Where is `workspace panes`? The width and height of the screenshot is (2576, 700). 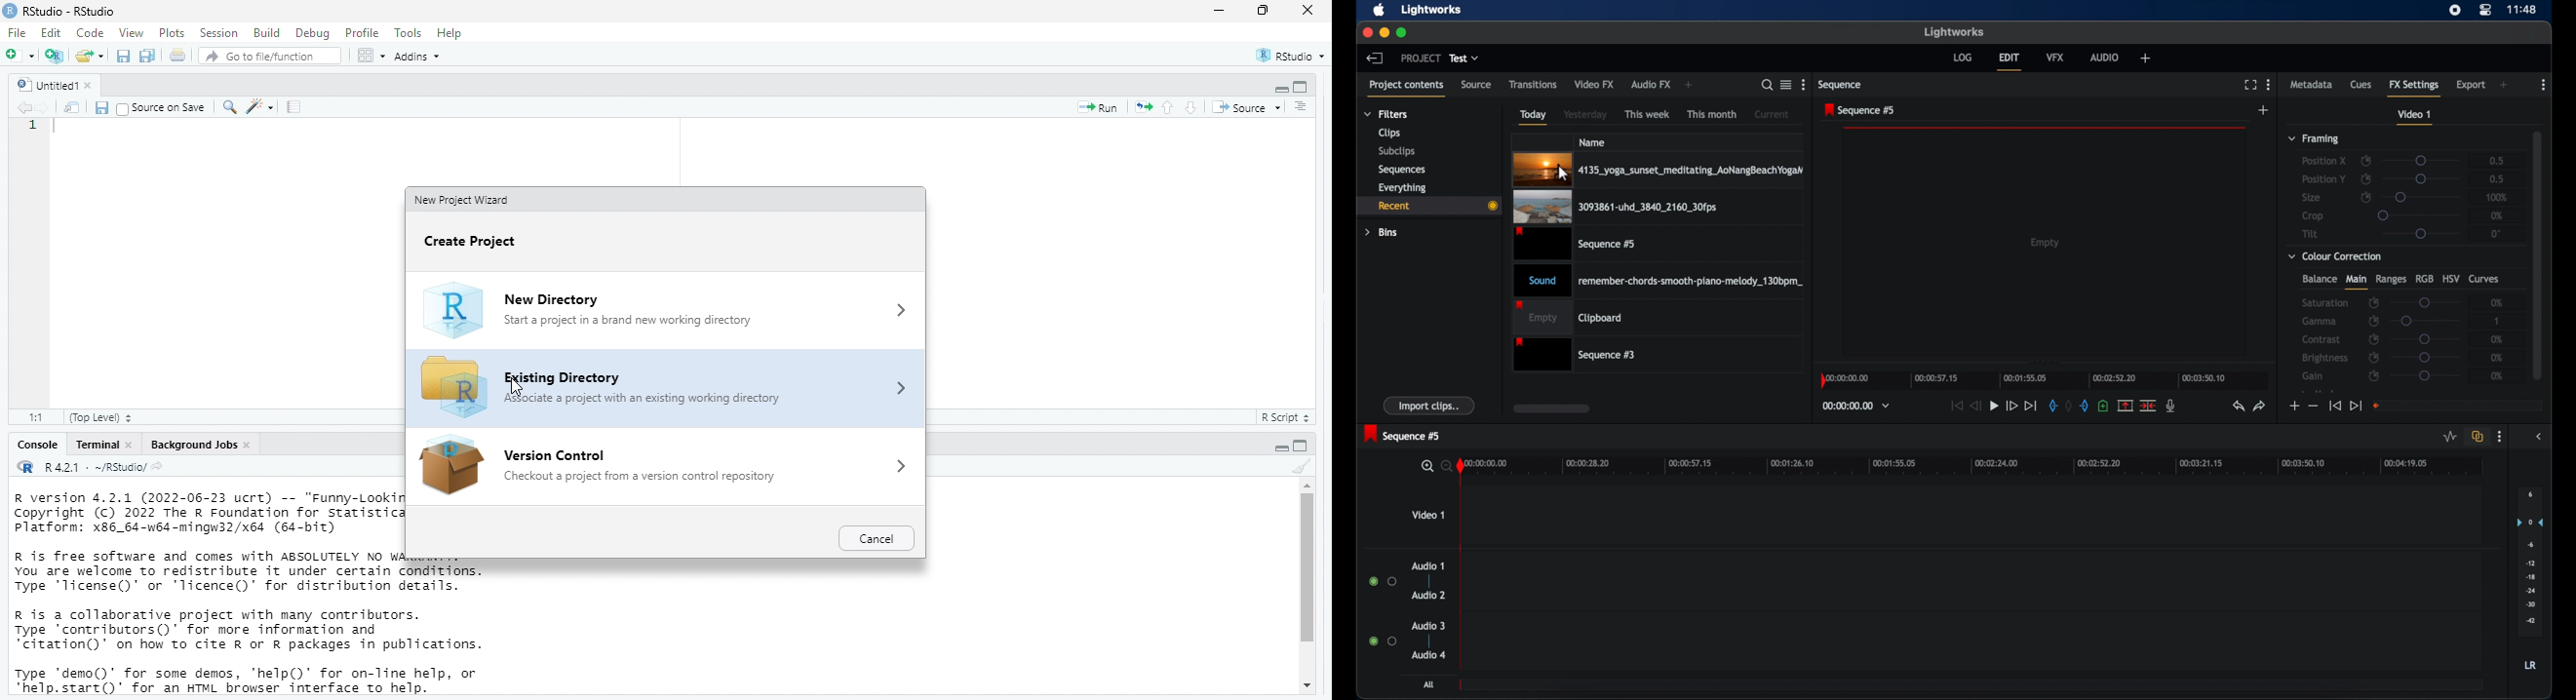 workspace panes is located at coordinates (370, 55).